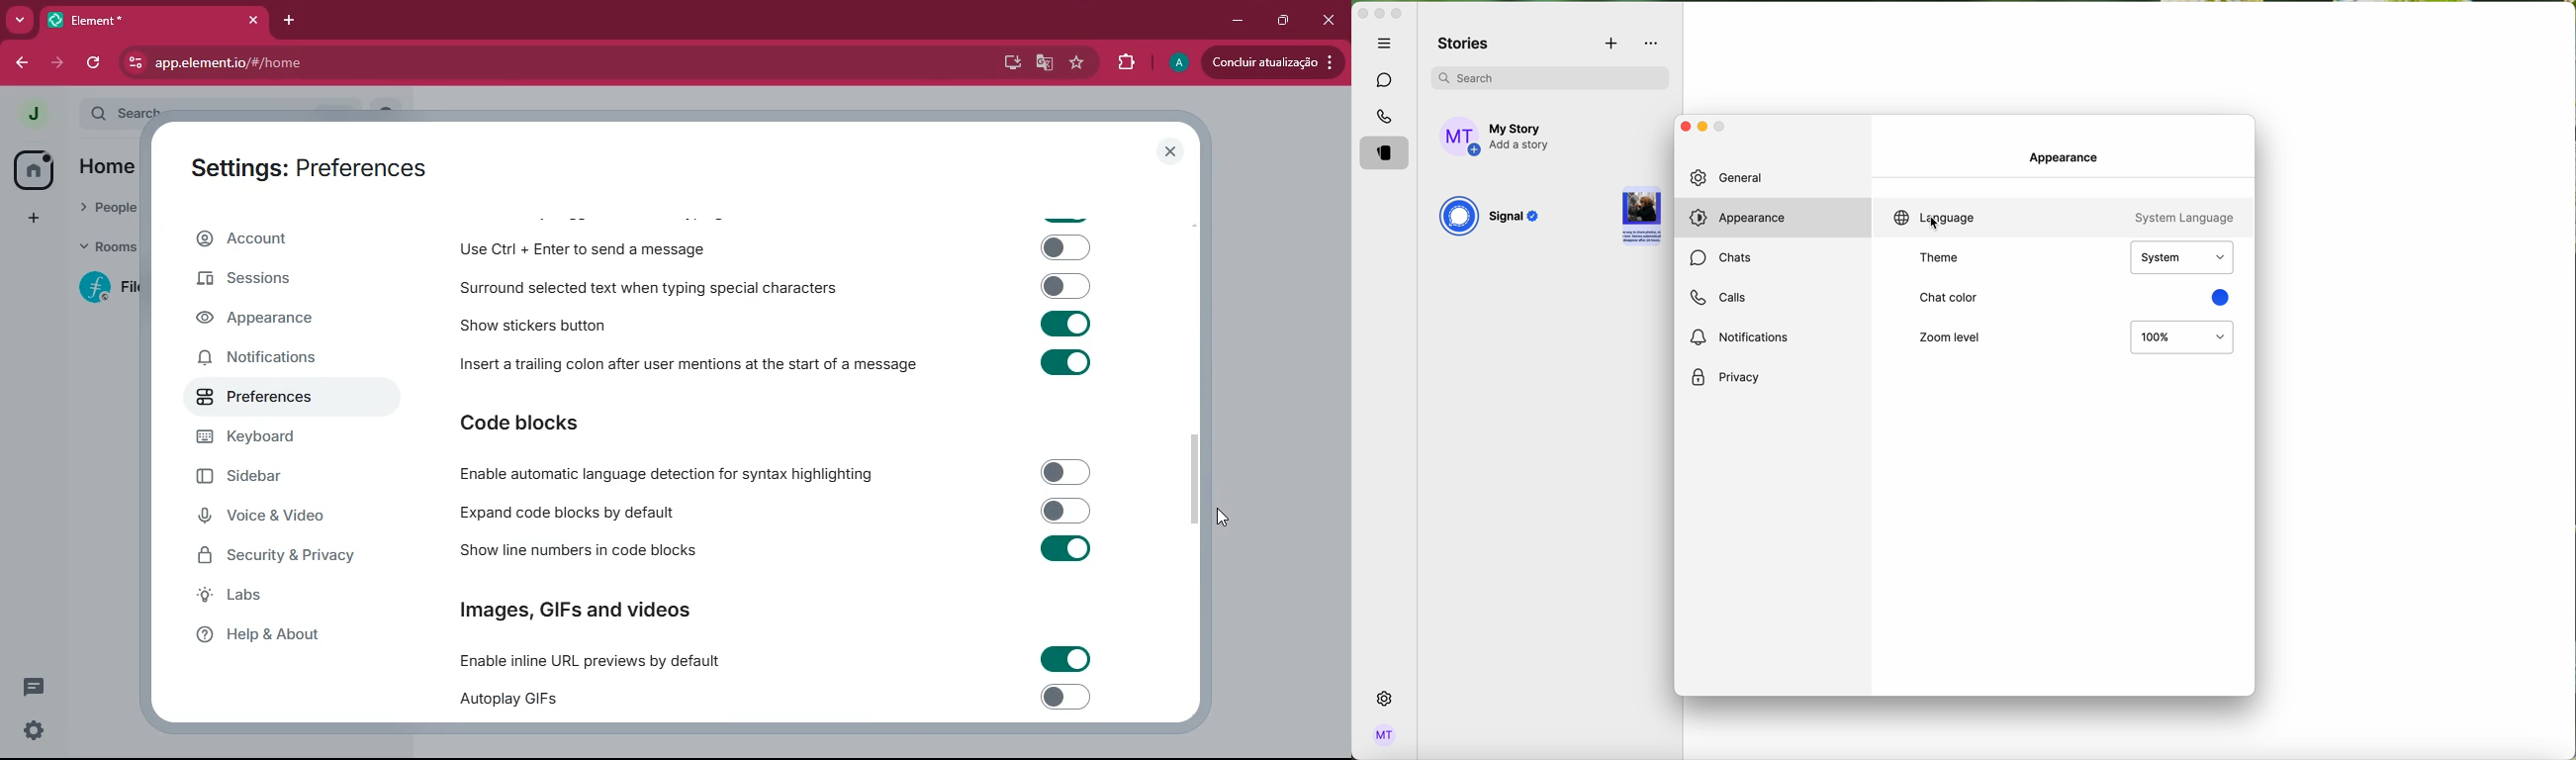 This screenshot has width=2576, height=784. I want to click on minimize, so click(1701, 128).